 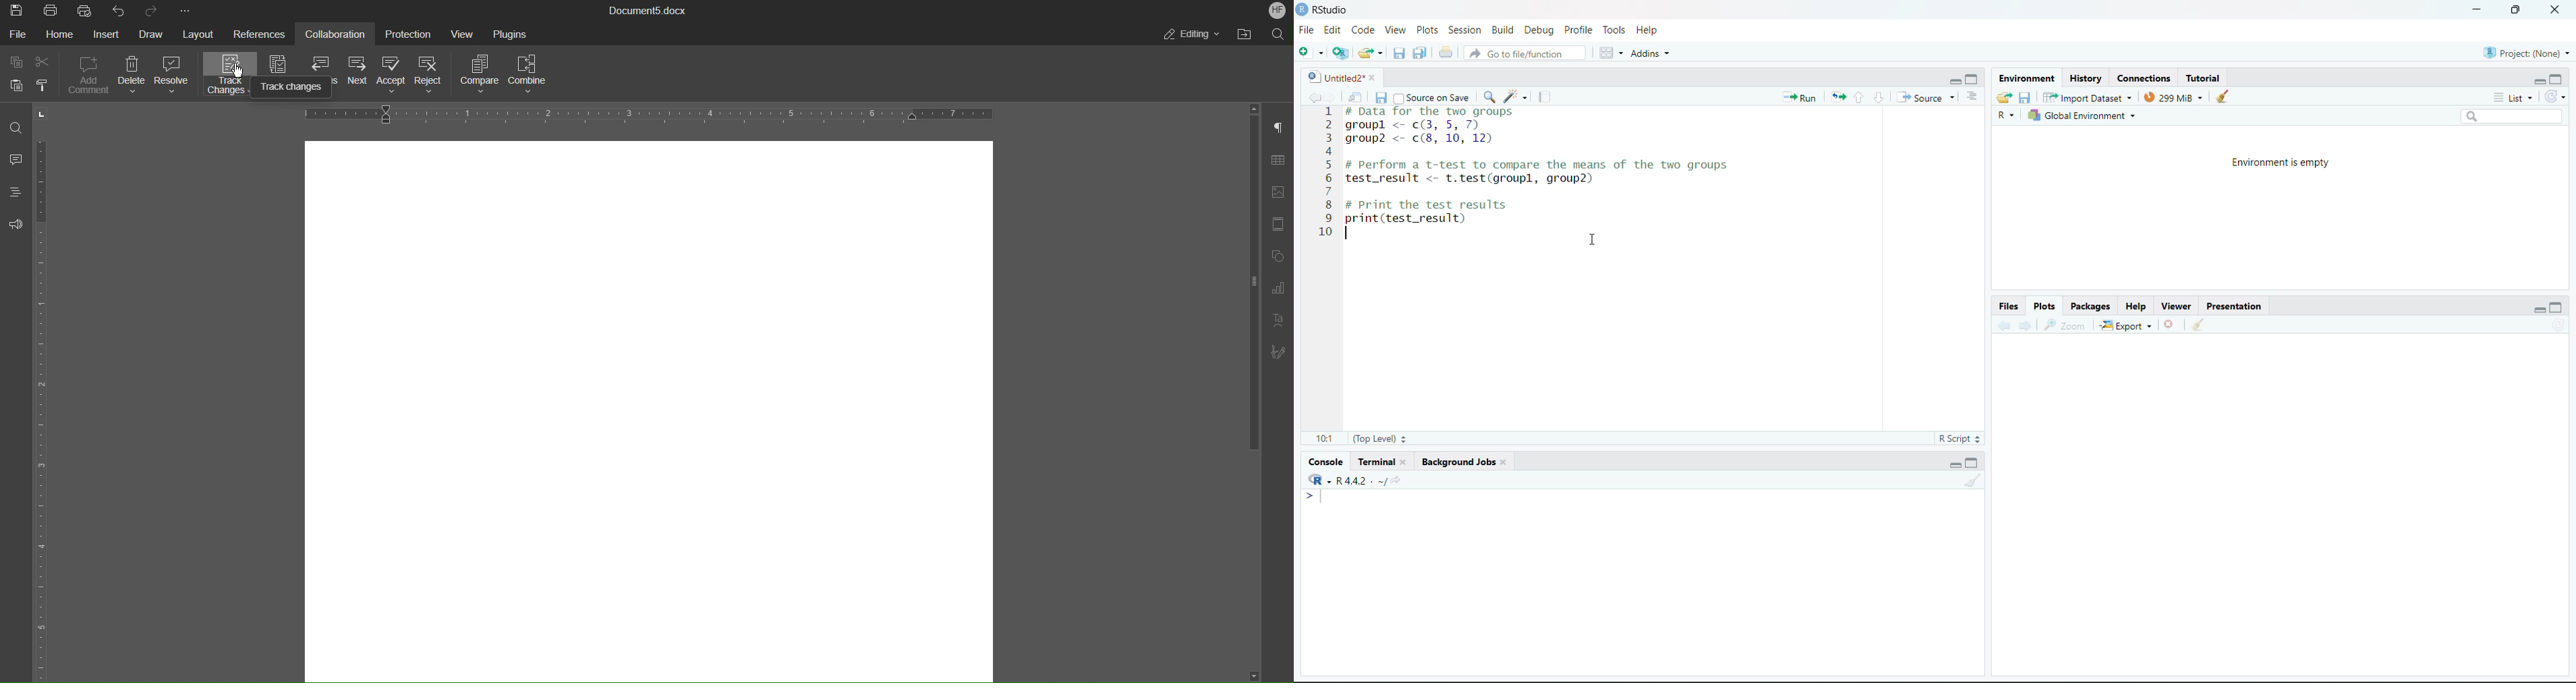 What do you see at coordinates (1653, 52) in the screenshot?
I see `addins` at bounding box center [1653, 52].